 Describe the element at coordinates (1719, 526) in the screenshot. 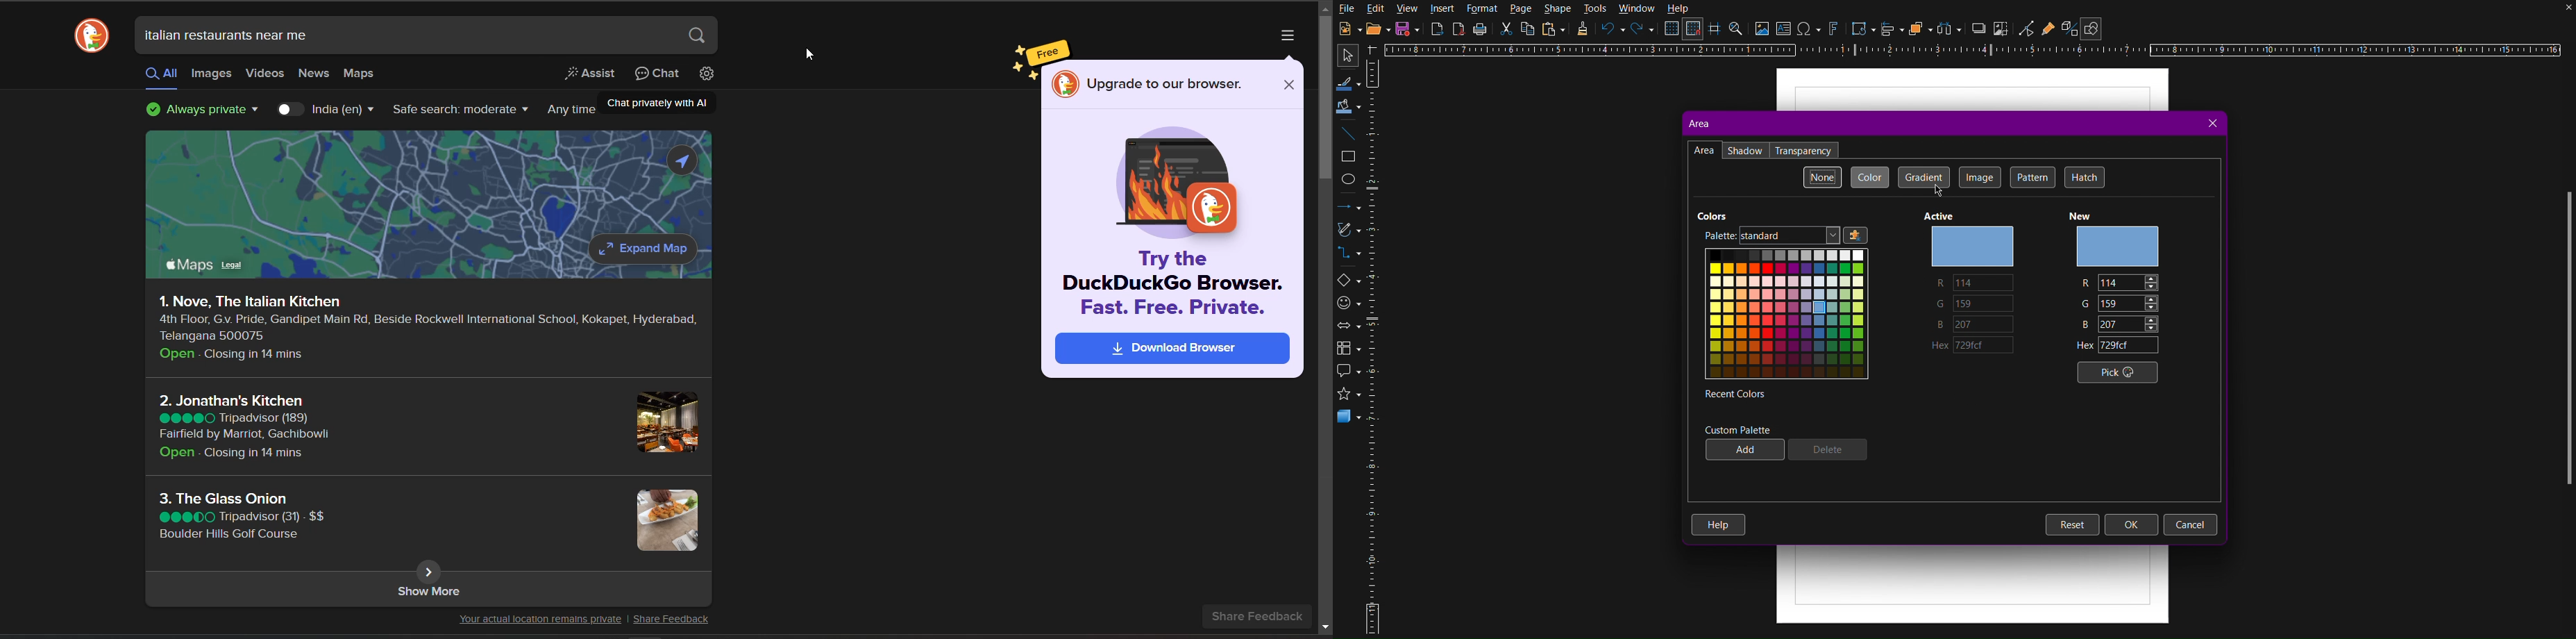

I see `Help` at that location.